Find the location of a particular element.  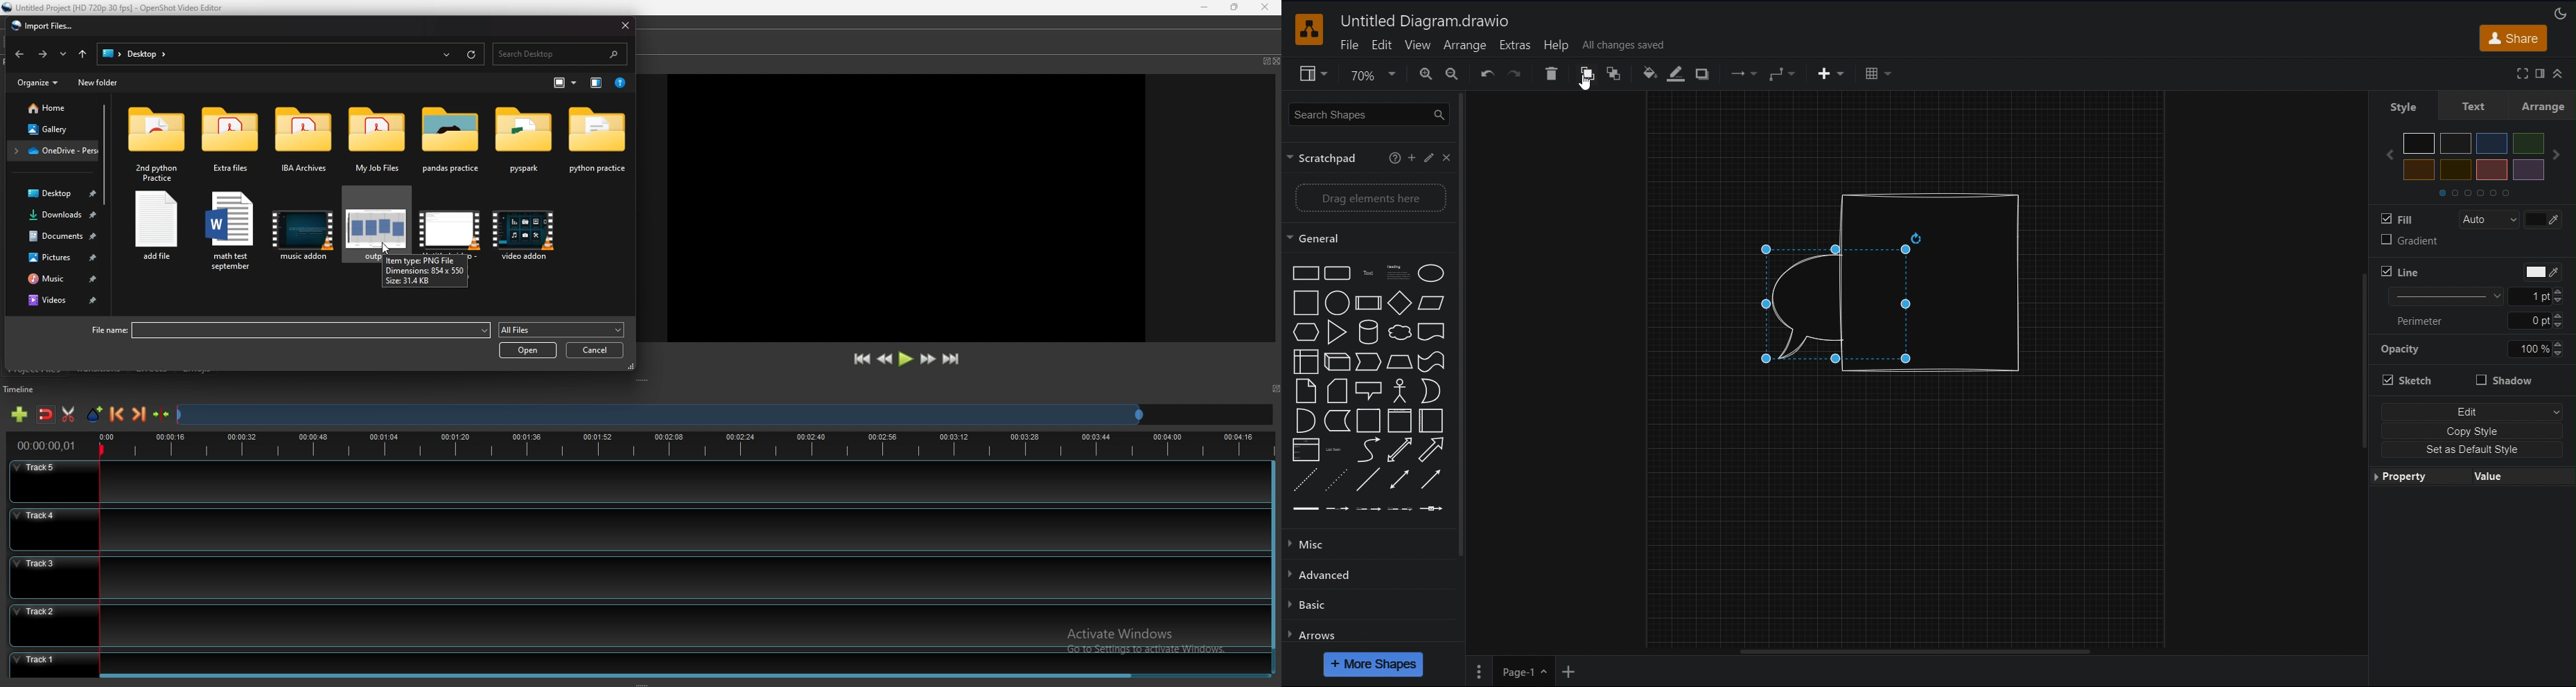

Trapezoid is located at coordinates (1399, 362).